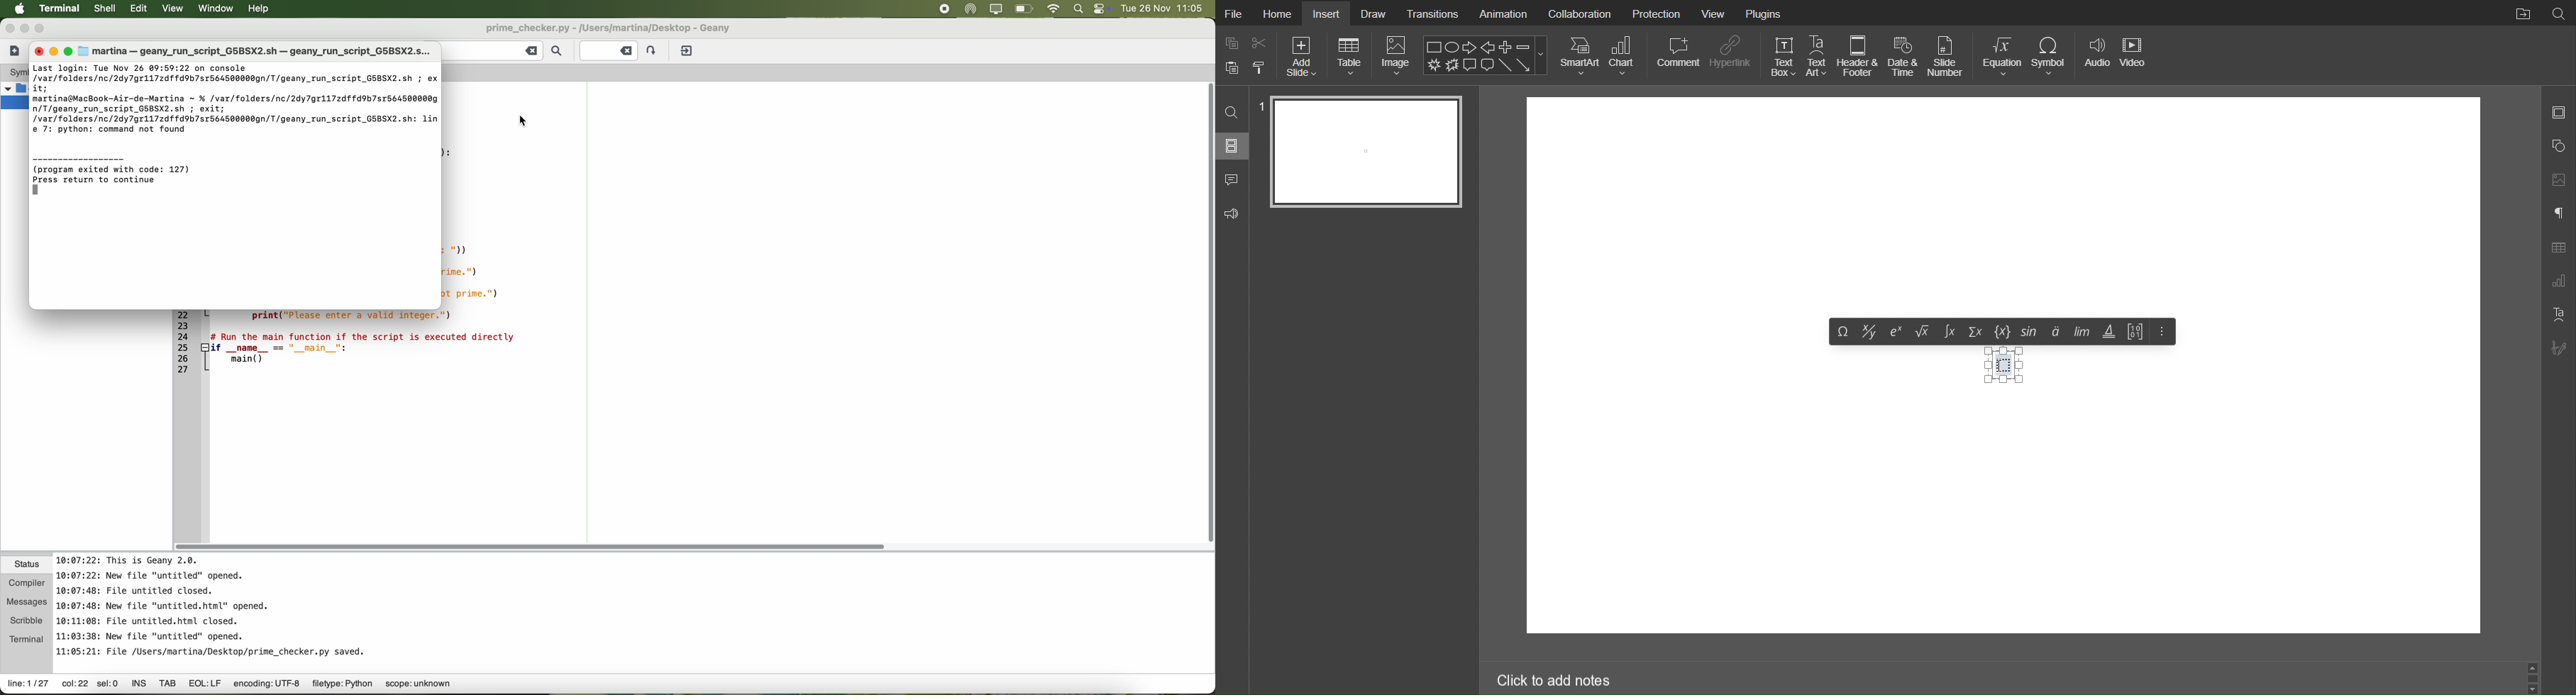  What do you see at coordinates (1624, 56) in the screenshot?
I see `Chart` at bounding box center [1624, 56].